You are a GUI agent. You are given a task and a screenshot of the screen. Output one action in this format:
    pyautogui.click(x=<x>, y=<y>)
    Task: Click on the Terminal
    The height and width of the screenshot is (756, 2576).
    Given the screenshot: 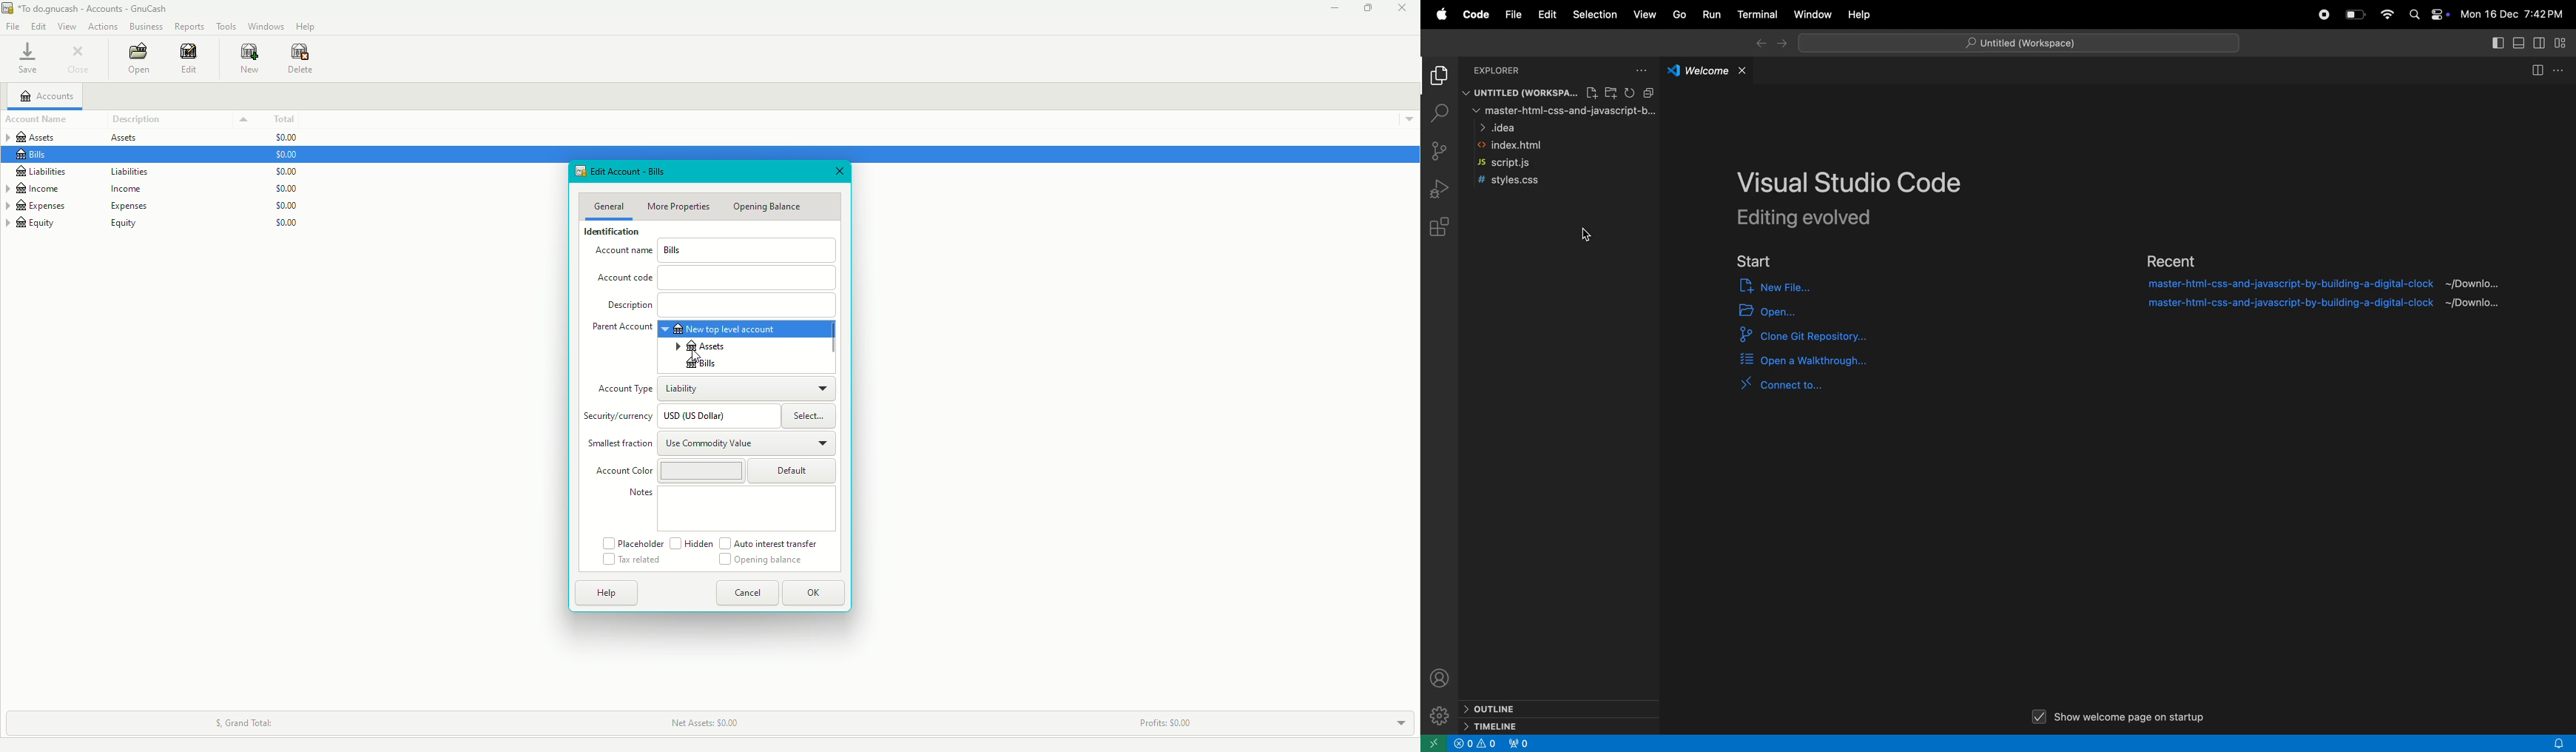 What is the action you would take?
    pyautogui.click(x=1757, y=14)
    